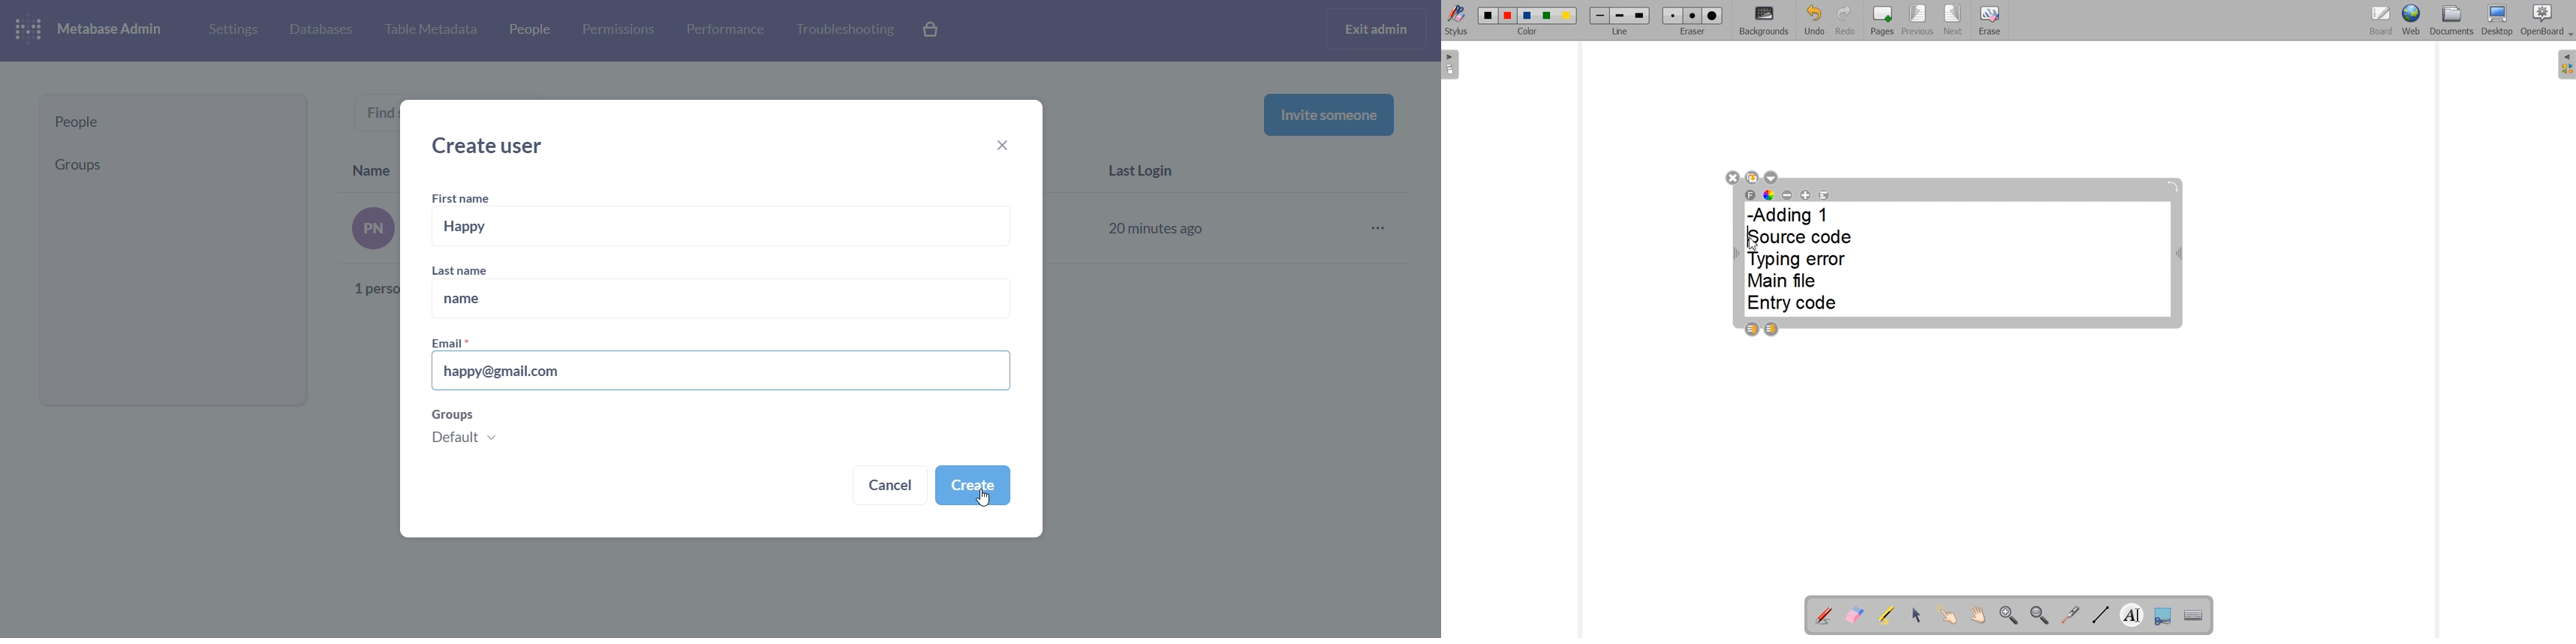  Describe the element at coordinates (2163, 614) in the screenshot. I see `Capture part of the screen` at that location.